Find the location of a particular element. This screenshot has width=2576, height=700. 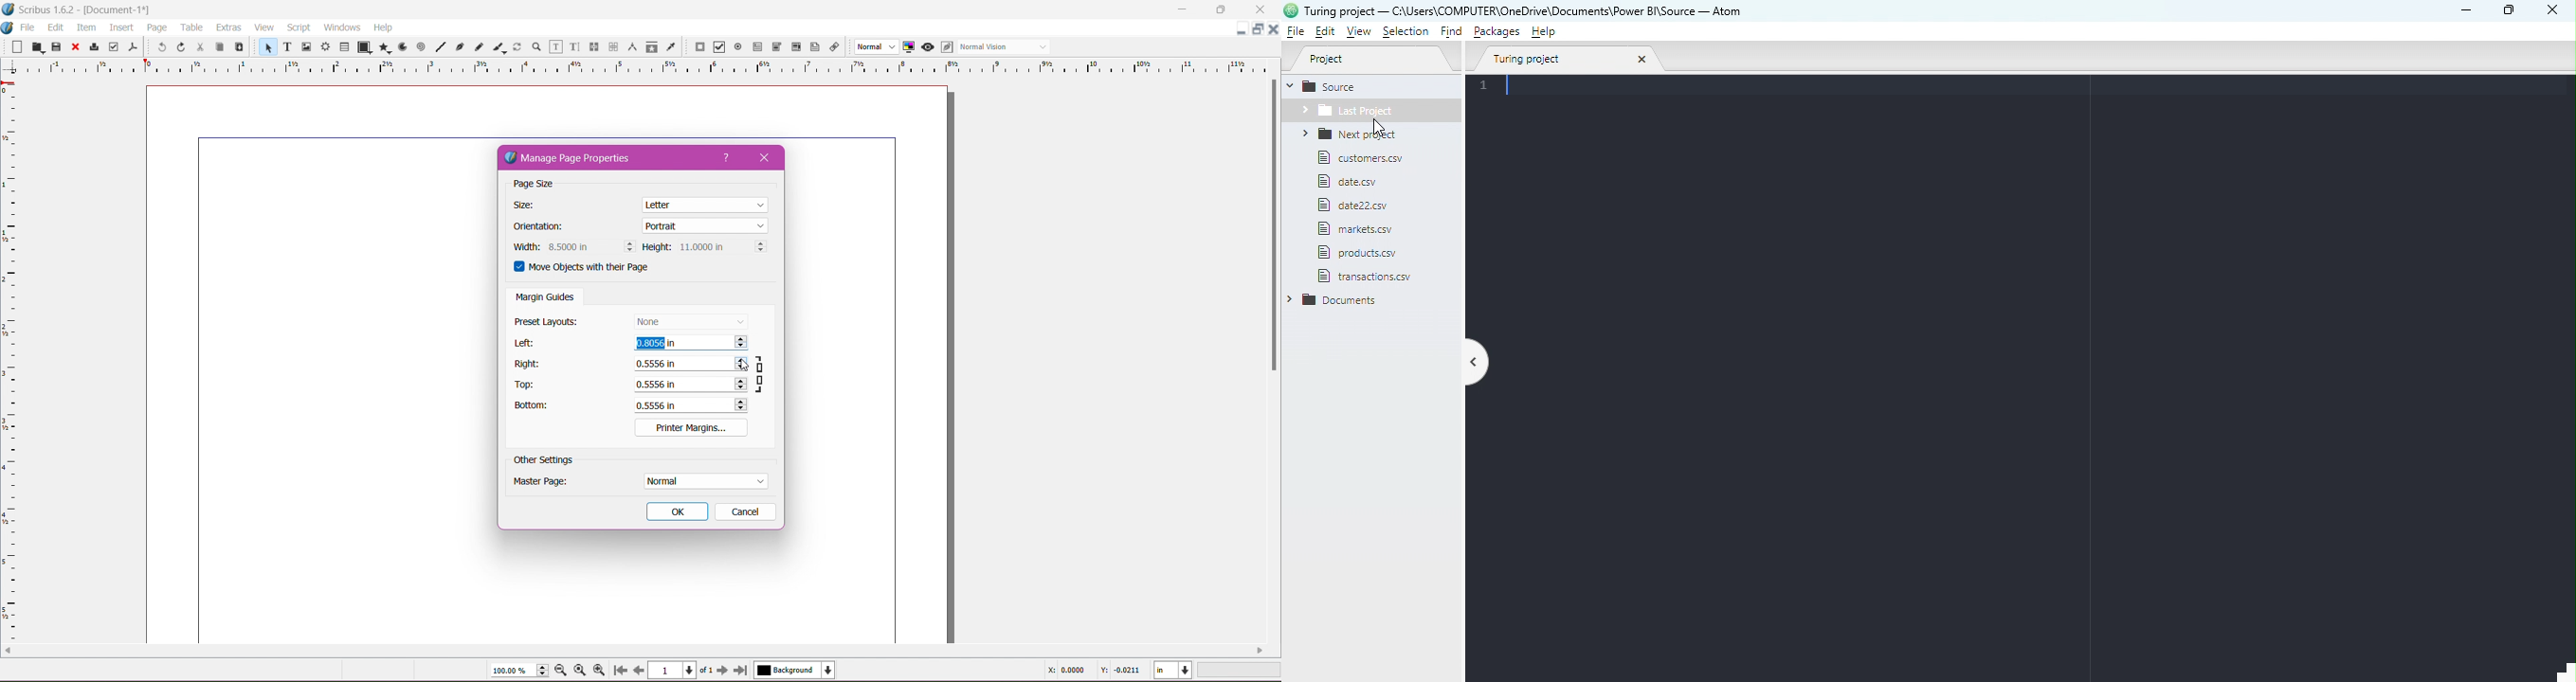

Extras is located at coordinates (228, 27).